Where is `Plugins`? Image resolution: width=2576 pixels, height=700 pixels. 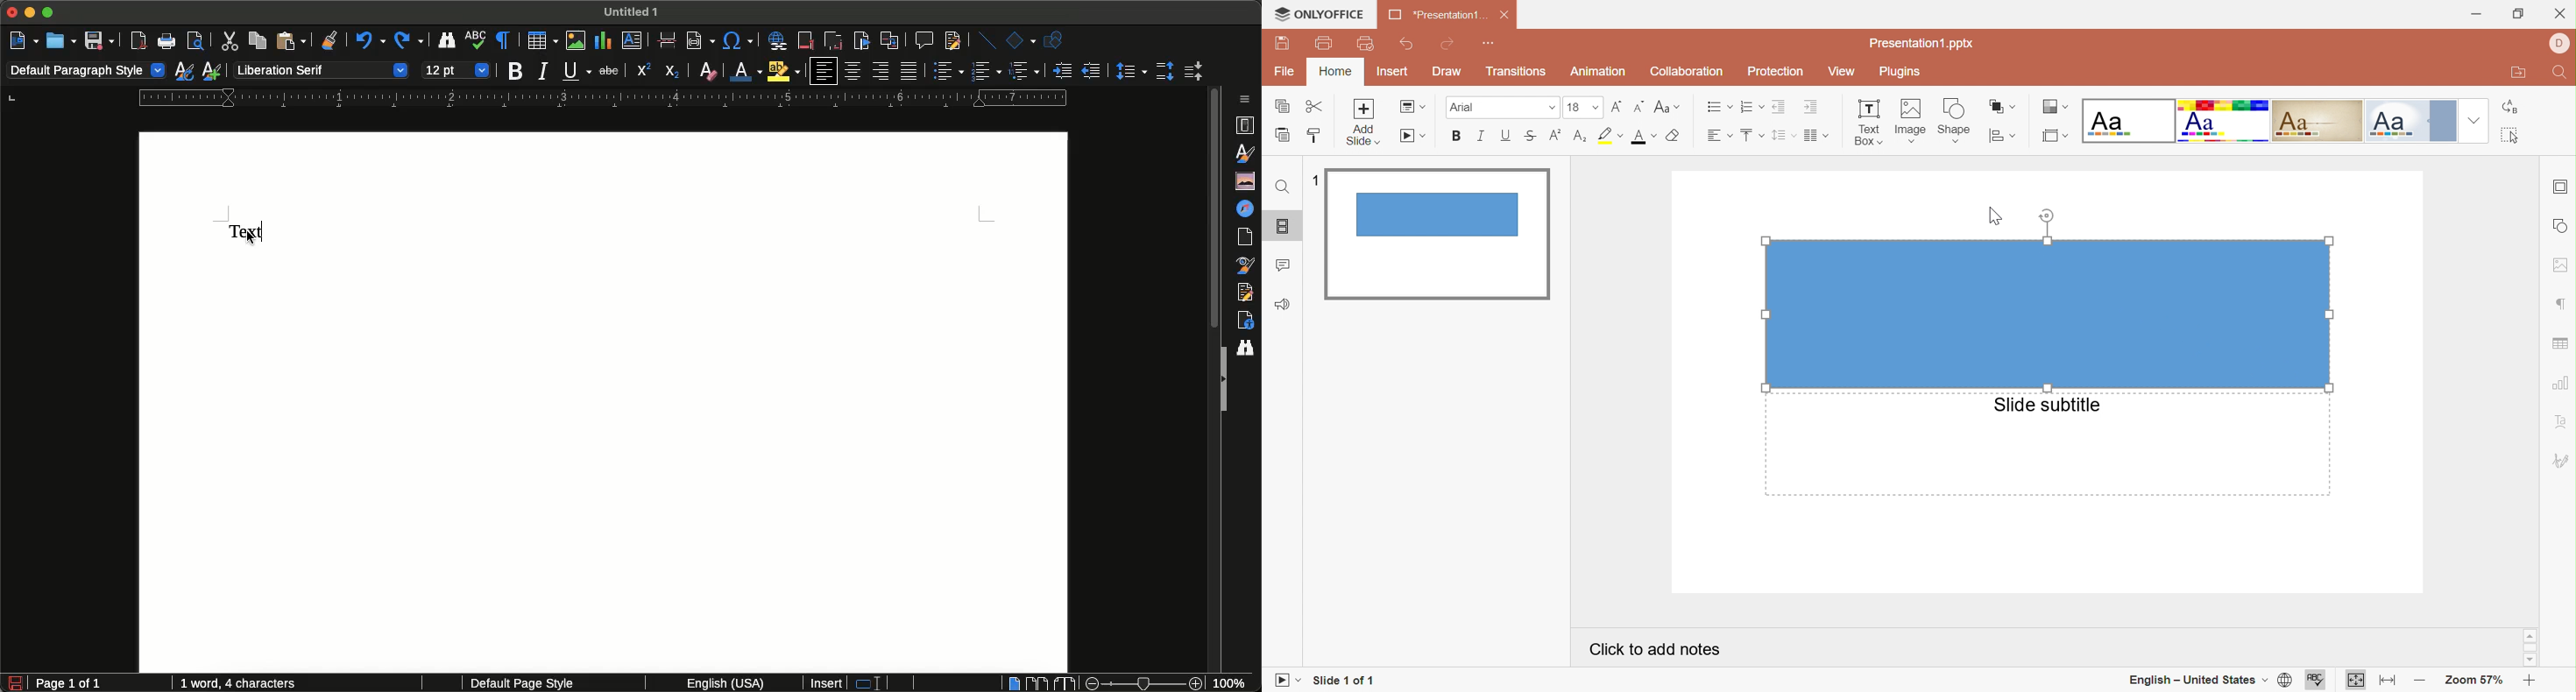 Plugins is located at coordinates (1898, 72).